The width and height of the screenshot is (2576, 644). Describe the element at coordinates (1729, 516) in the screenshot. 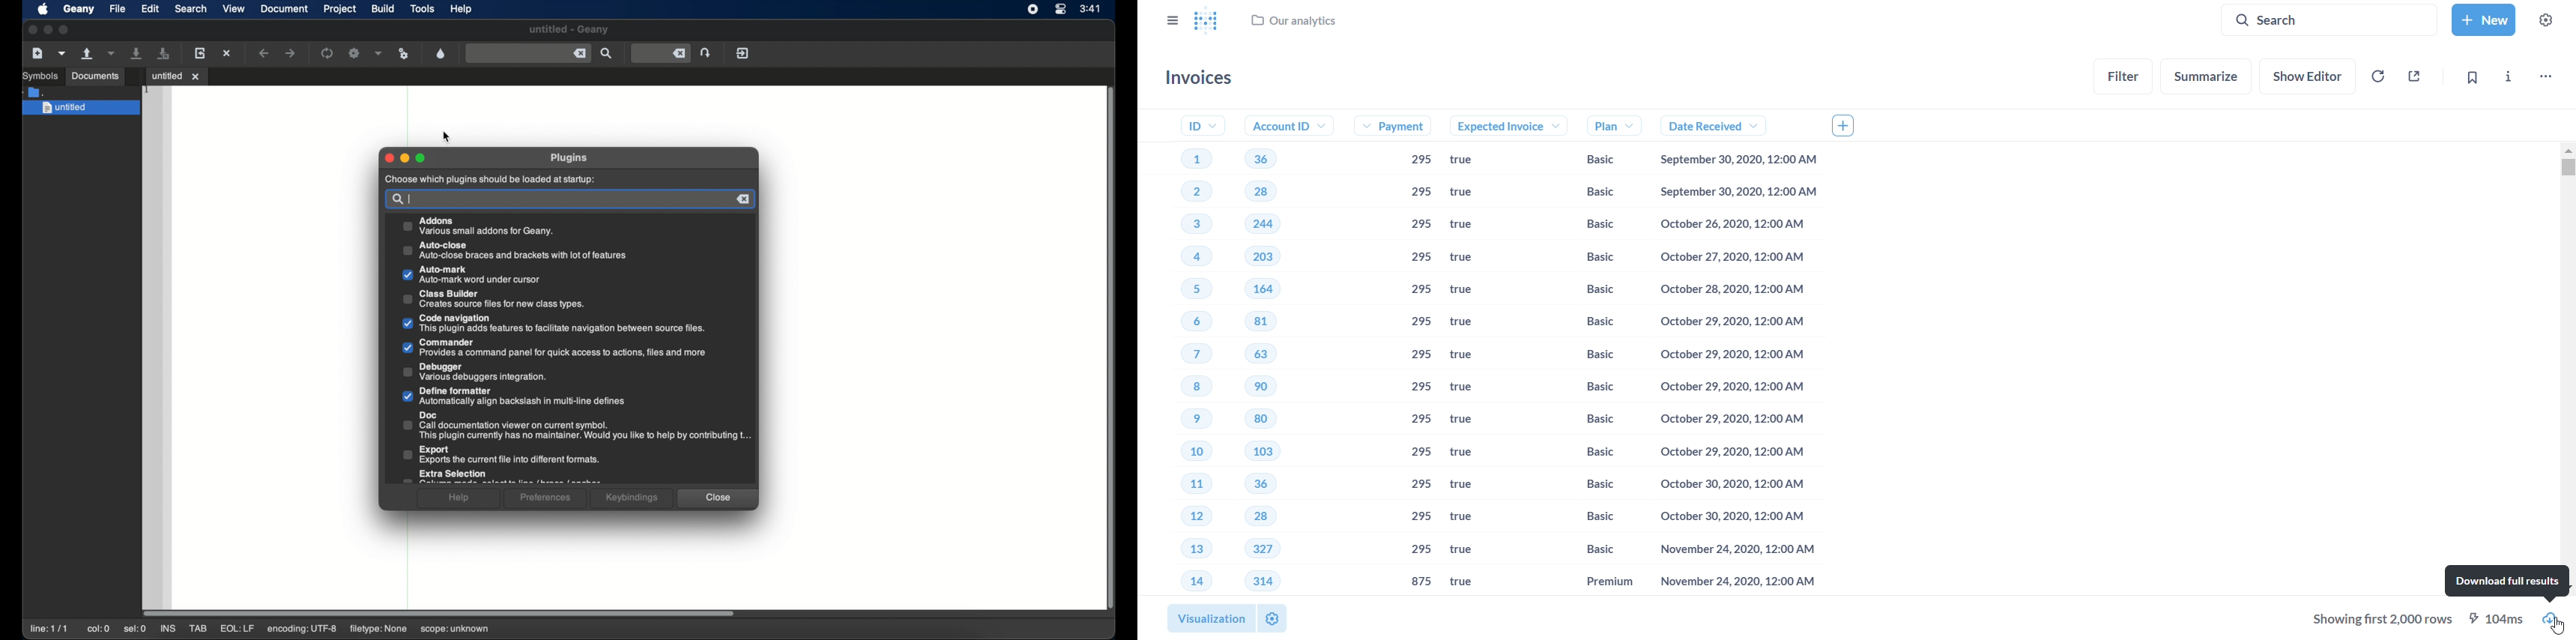

I see `October 30, 2020, 12:00 AM` at that location.